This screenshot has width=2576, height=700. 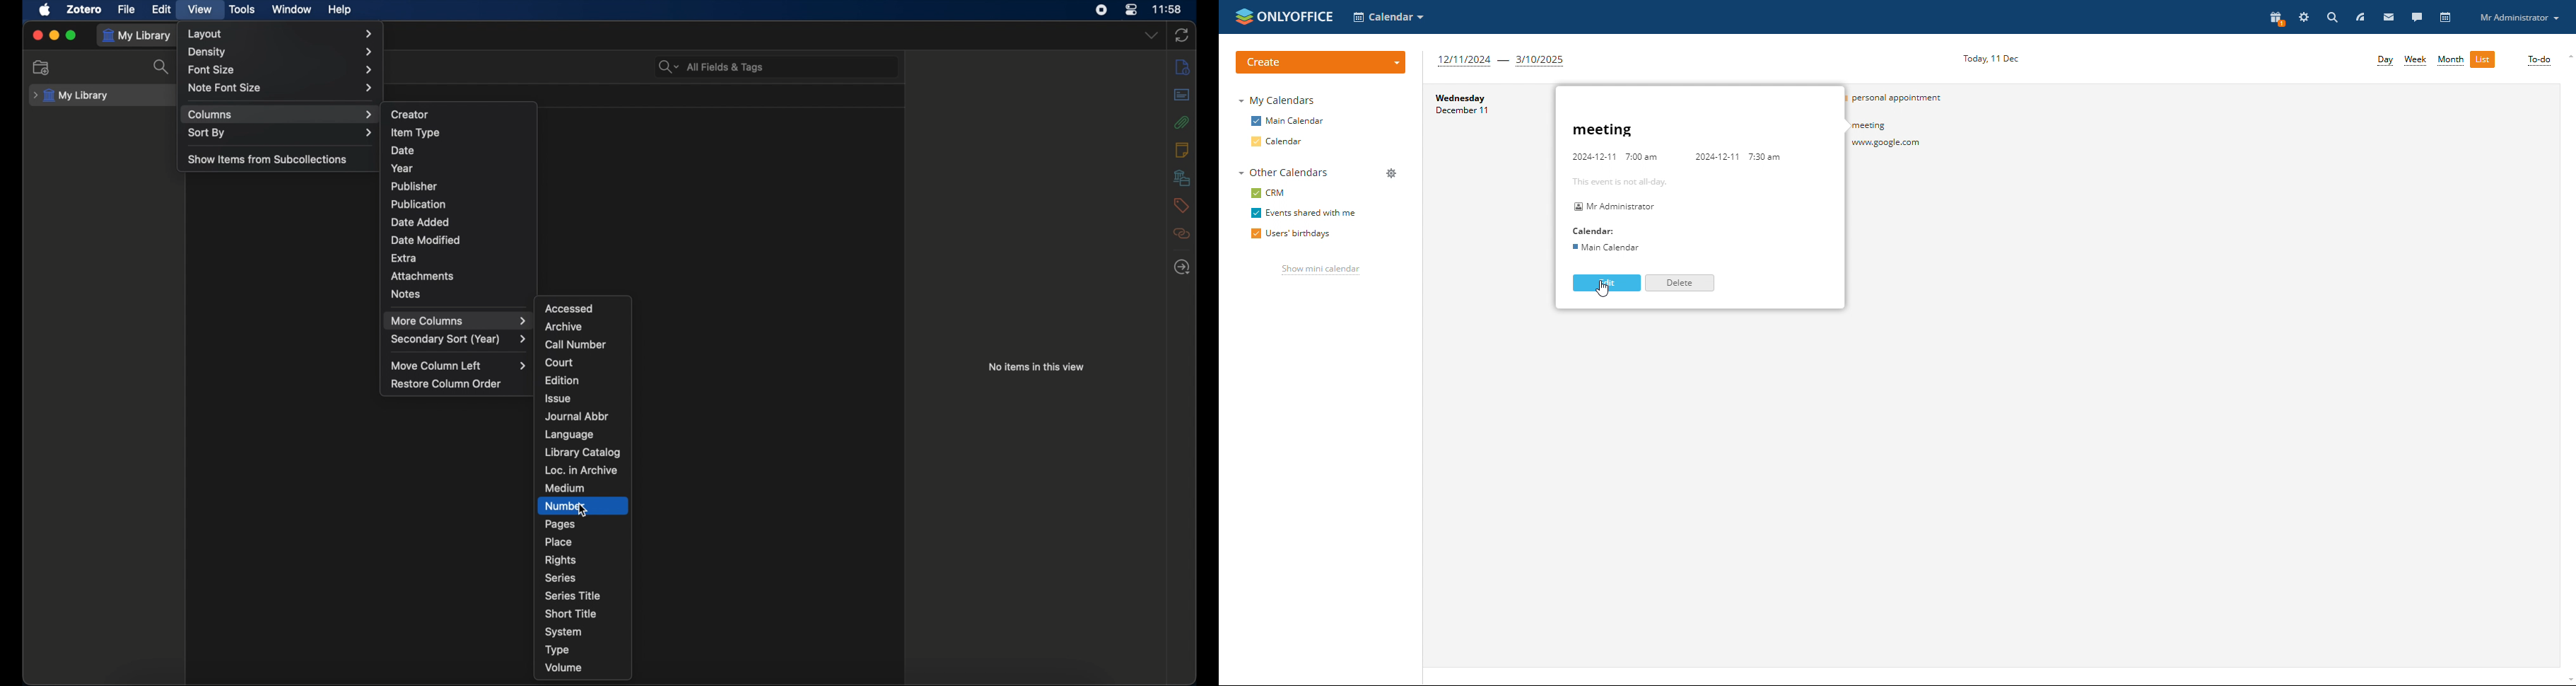 What do you see at coordinates (416, 132) in the screenshot?
I see `item type` at bounding box center [416, 132].